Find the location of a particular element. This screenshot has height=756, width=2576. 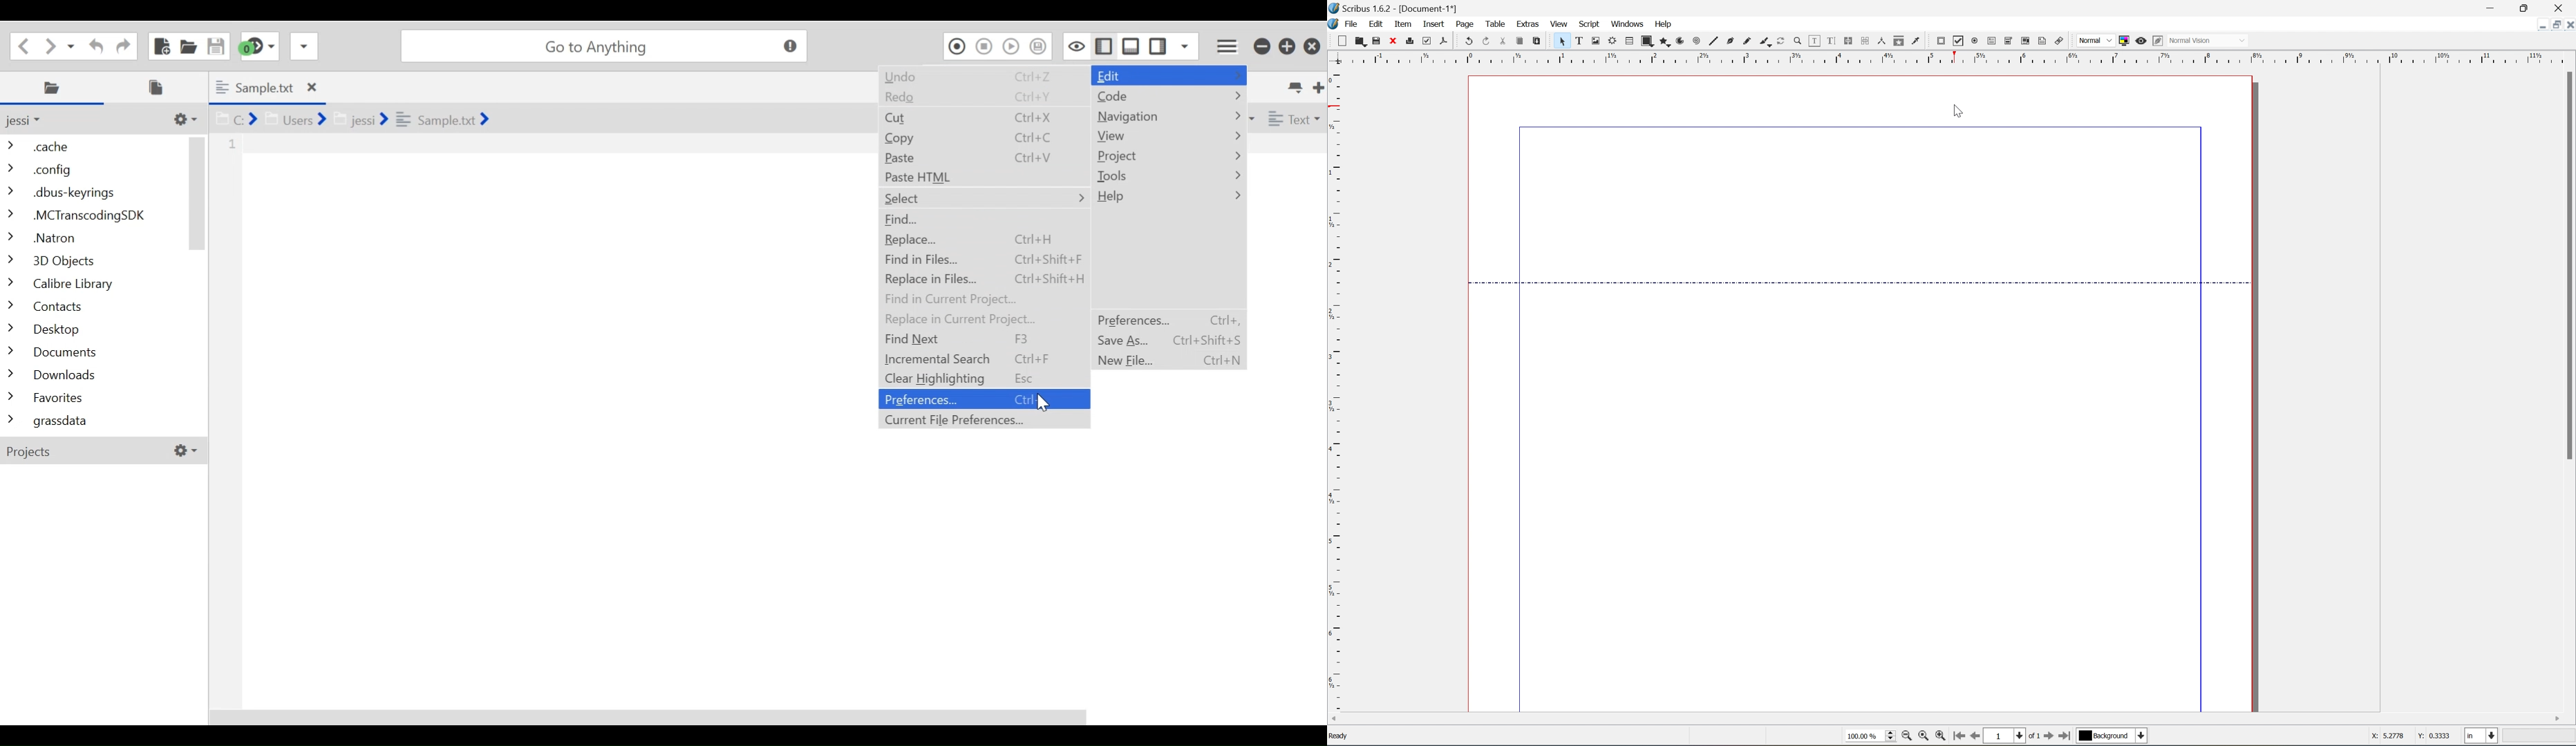

save is located at coordinates (1375, 40).